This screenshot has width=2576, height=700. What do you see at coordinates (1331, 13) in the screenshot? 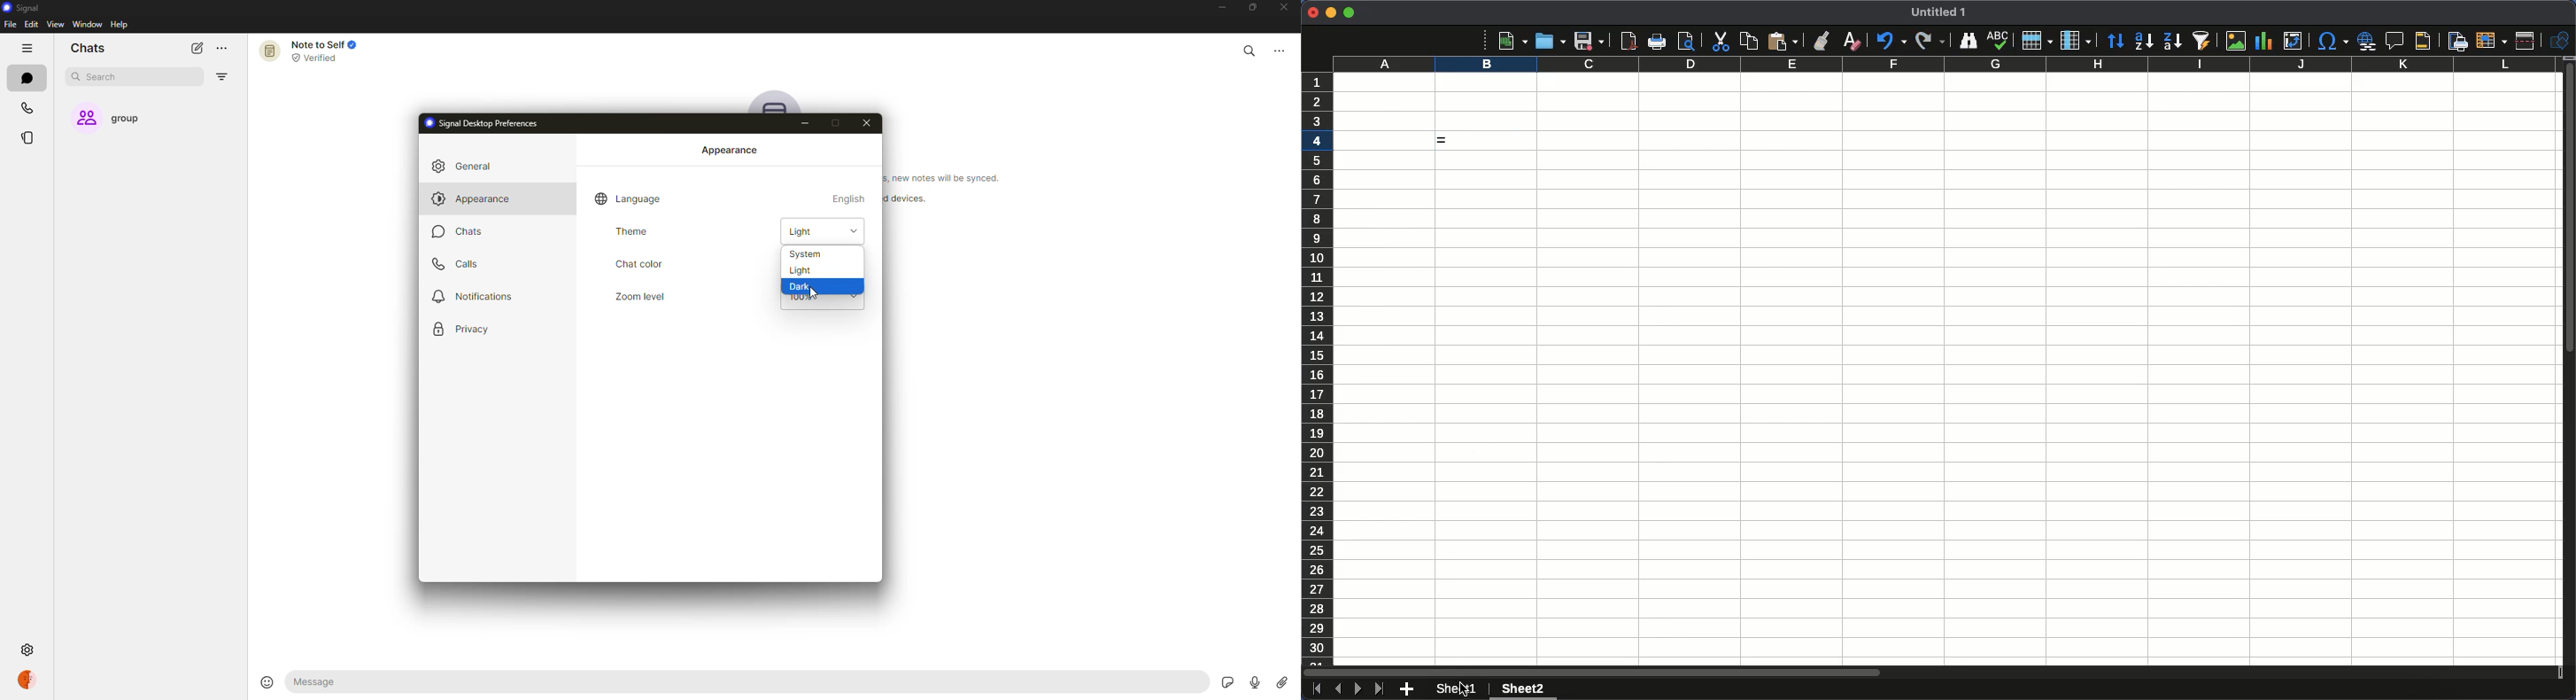
I see `Minimize` at bounding box center [1331, 13].